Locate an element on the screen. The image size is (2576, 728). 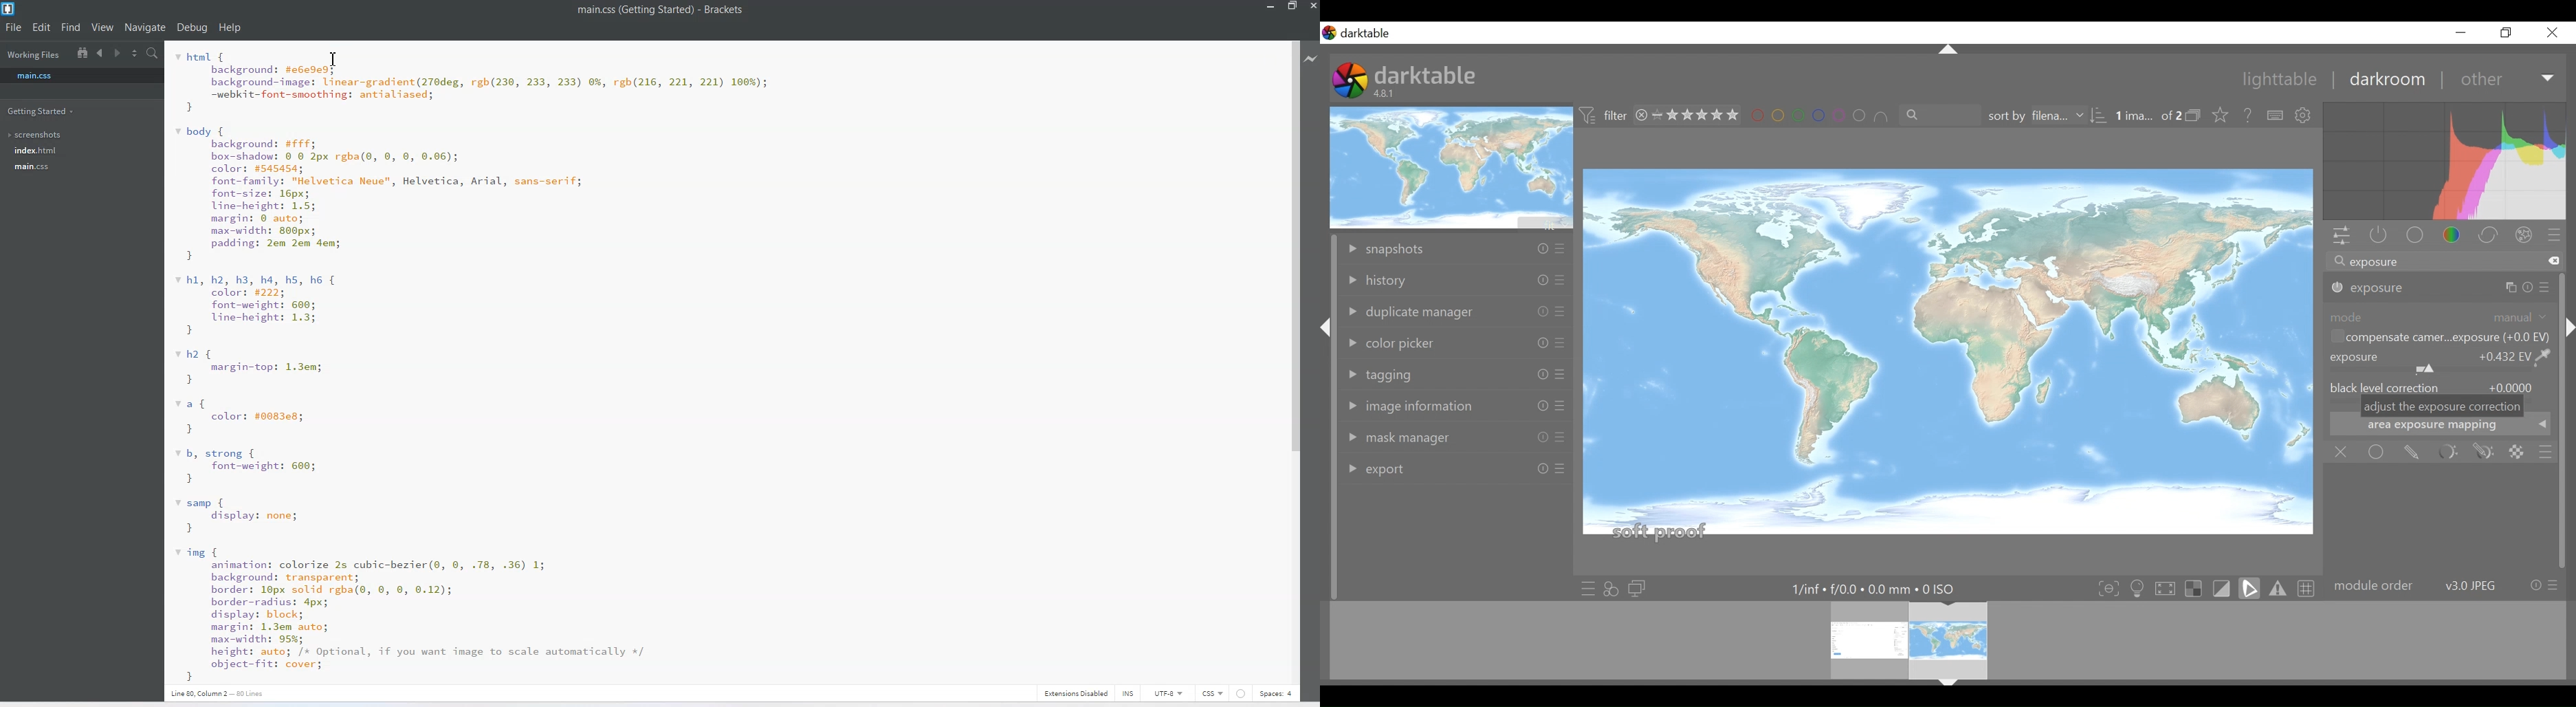
 is located at coordinates (1558, 438).